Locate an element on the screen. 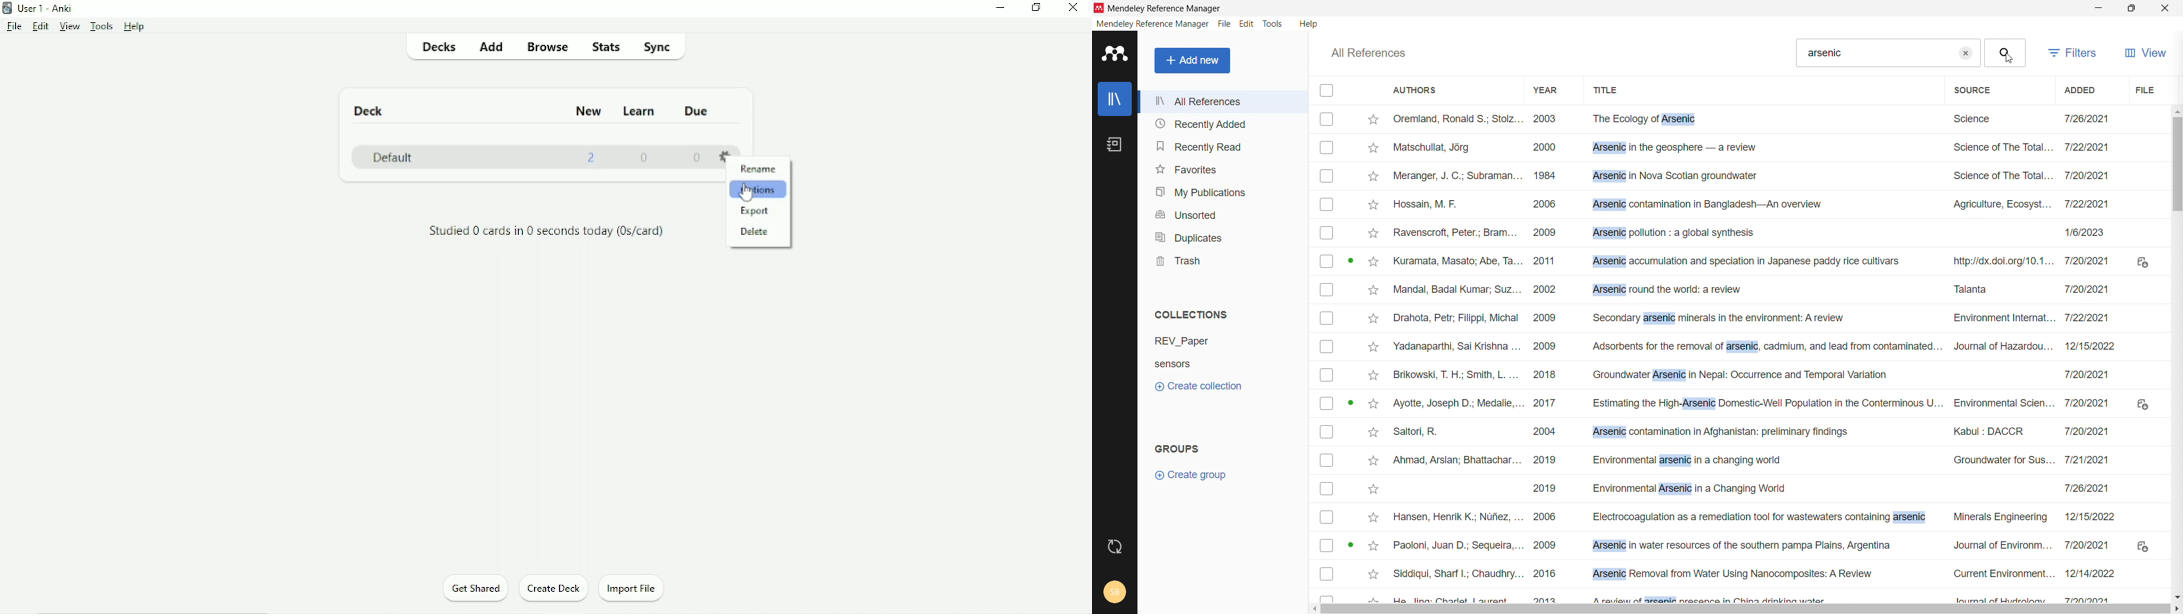 The image size is (2184, 616). Add to favorites is located at coordinates (1371, 204).